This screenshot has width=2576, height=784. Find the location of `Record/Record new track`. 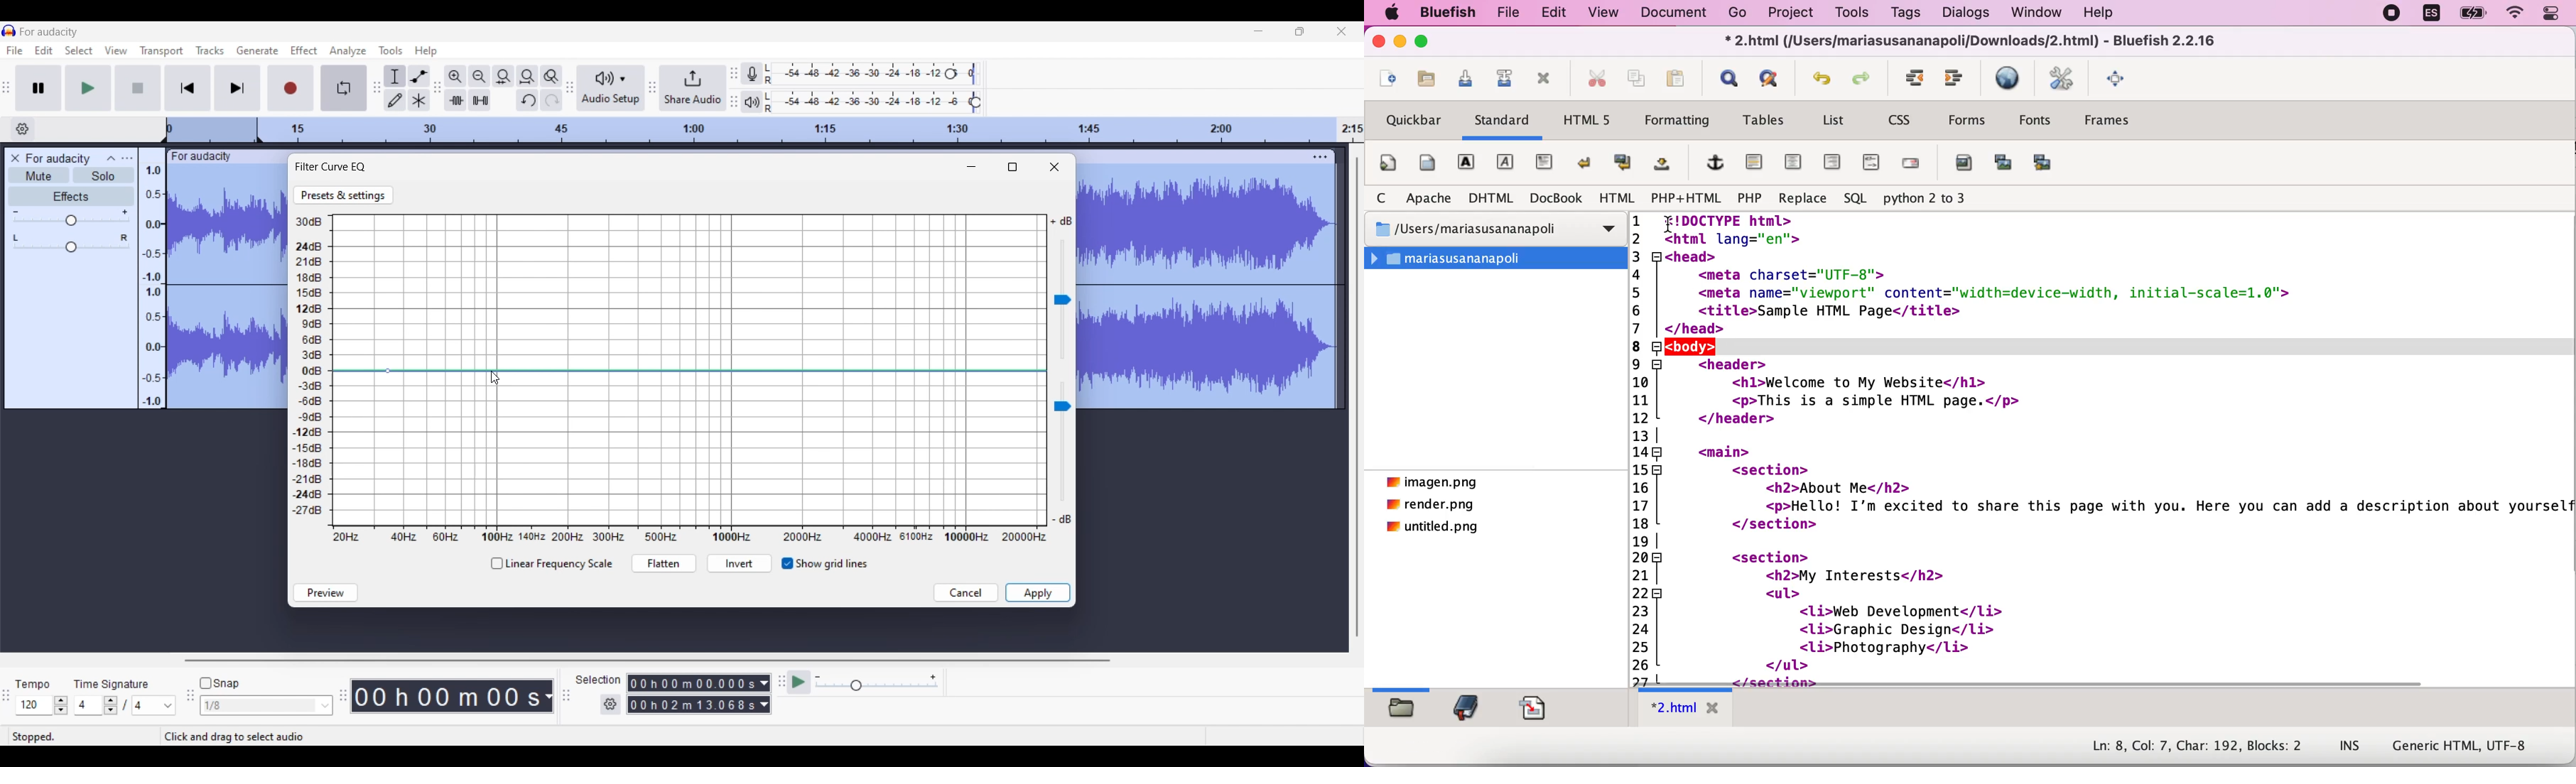

Record/Record new track is located at coordinates (295, 89).